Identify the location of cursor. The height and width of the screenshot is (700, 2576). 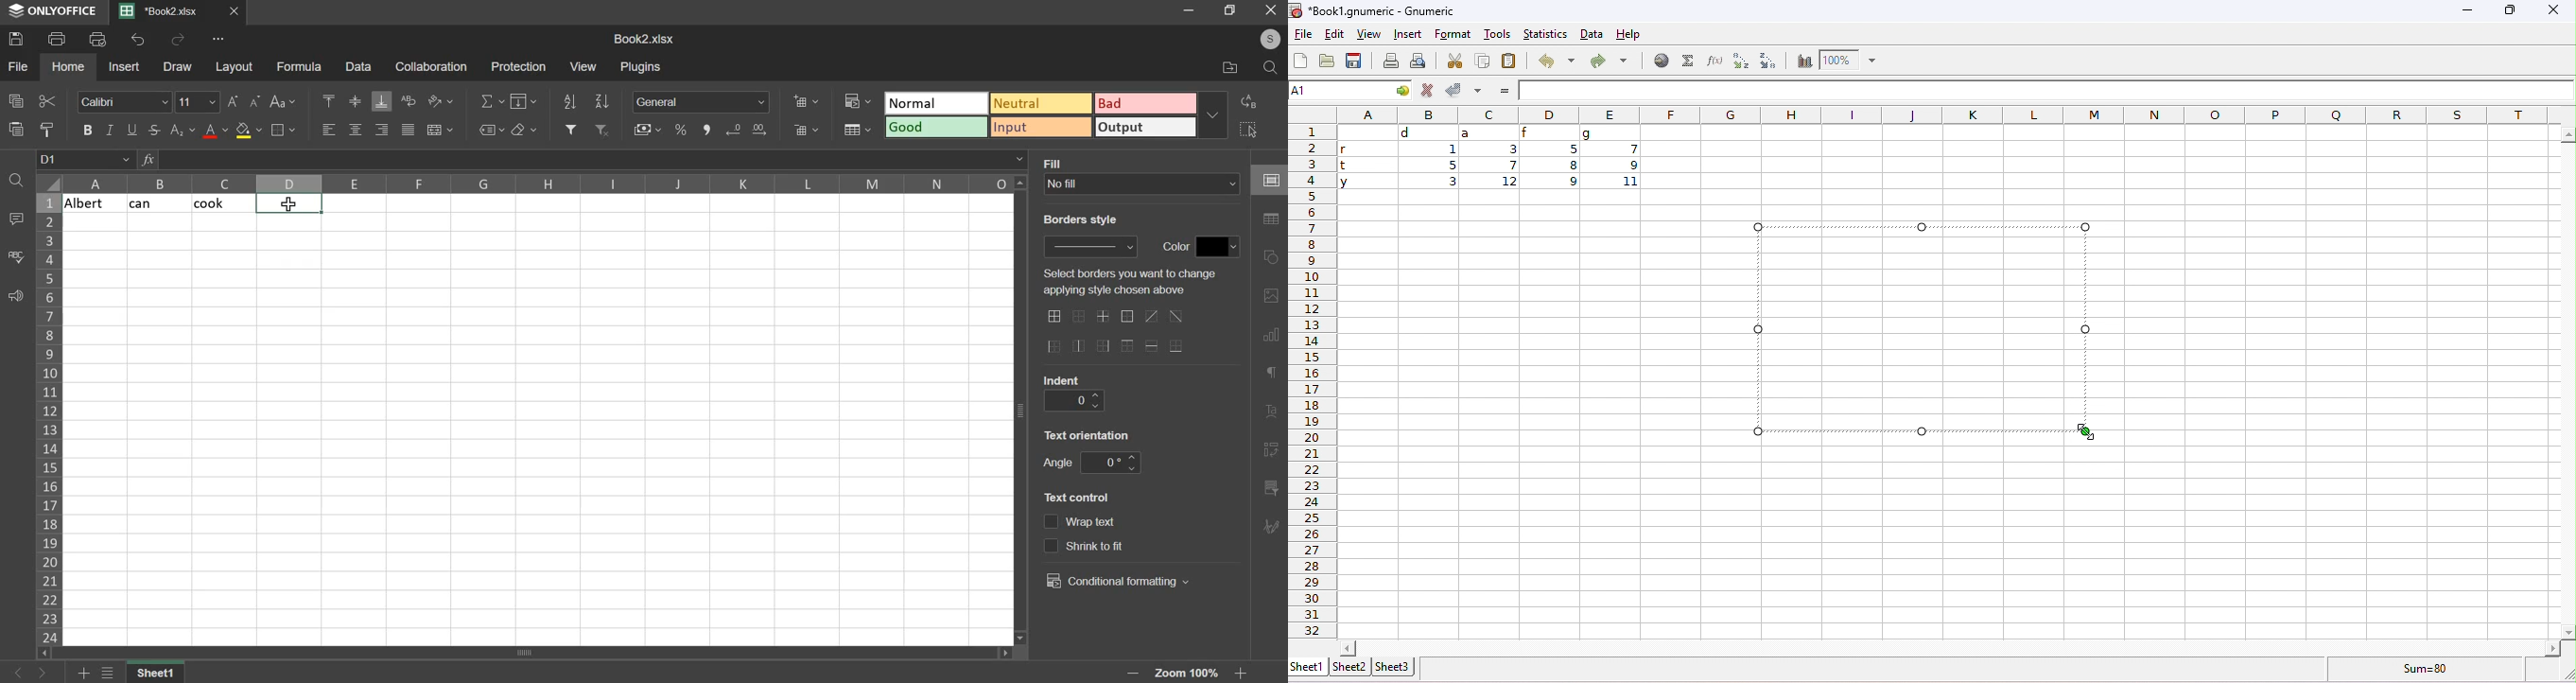
(285, 206).